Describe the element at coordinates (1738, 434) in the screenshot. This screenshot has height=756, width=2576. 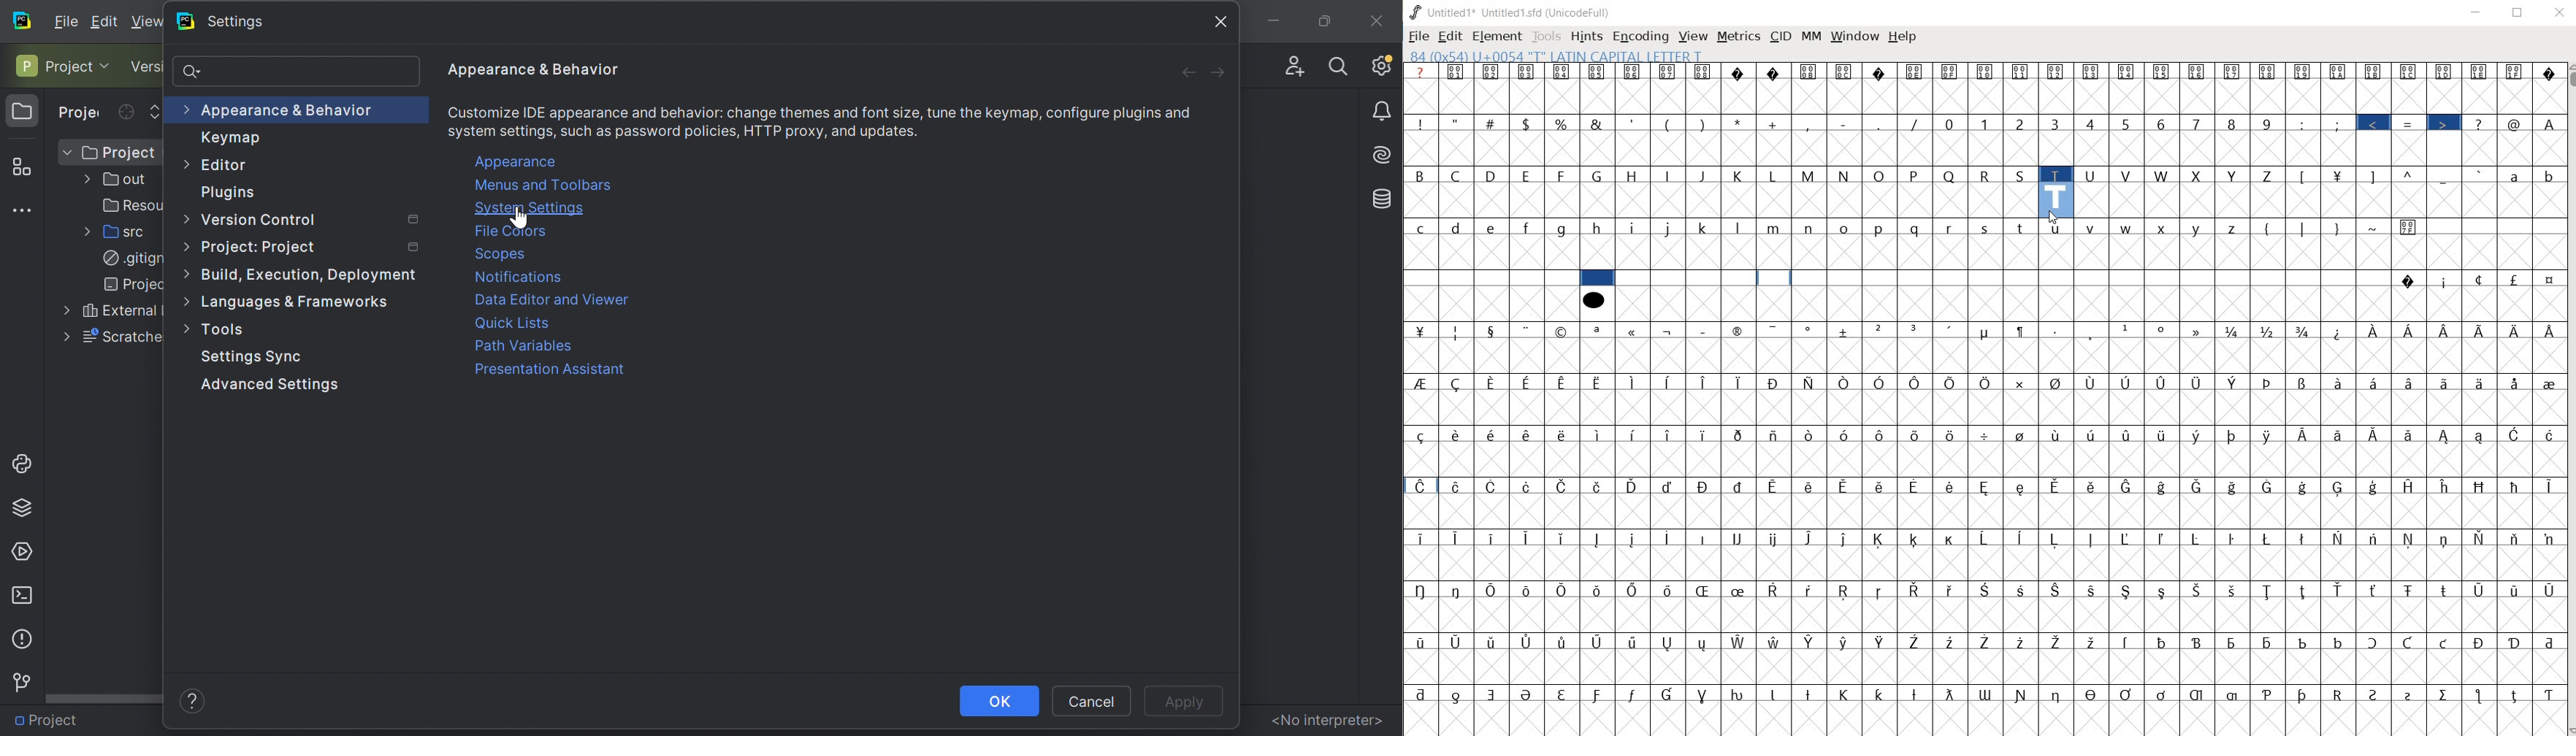
I see `Symbol` at that location.